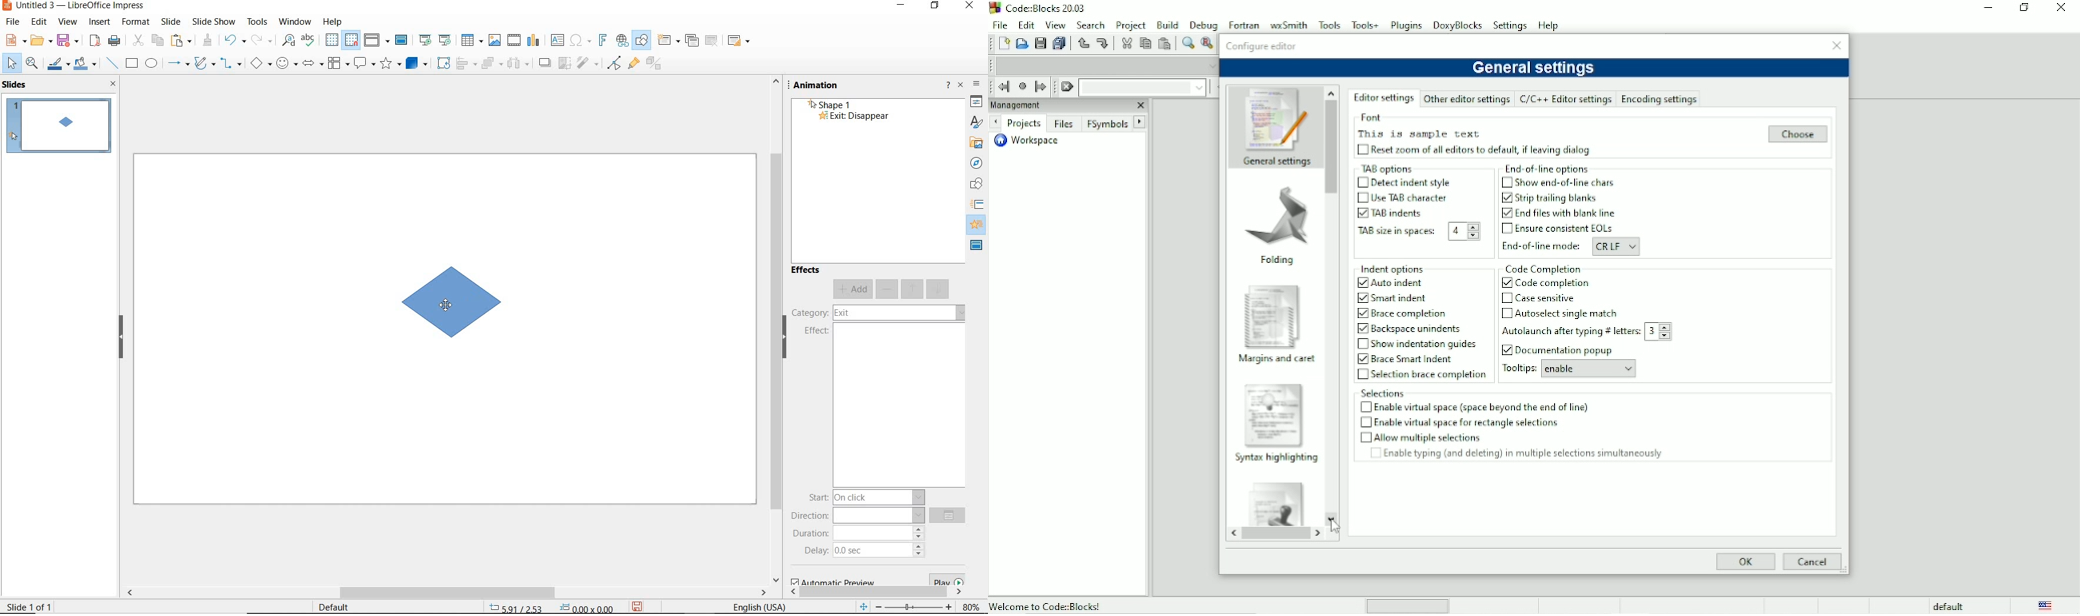  What do you see at coordinates (639, 606) in the screenshot?
I see `save` at bounding box center [639, 606].